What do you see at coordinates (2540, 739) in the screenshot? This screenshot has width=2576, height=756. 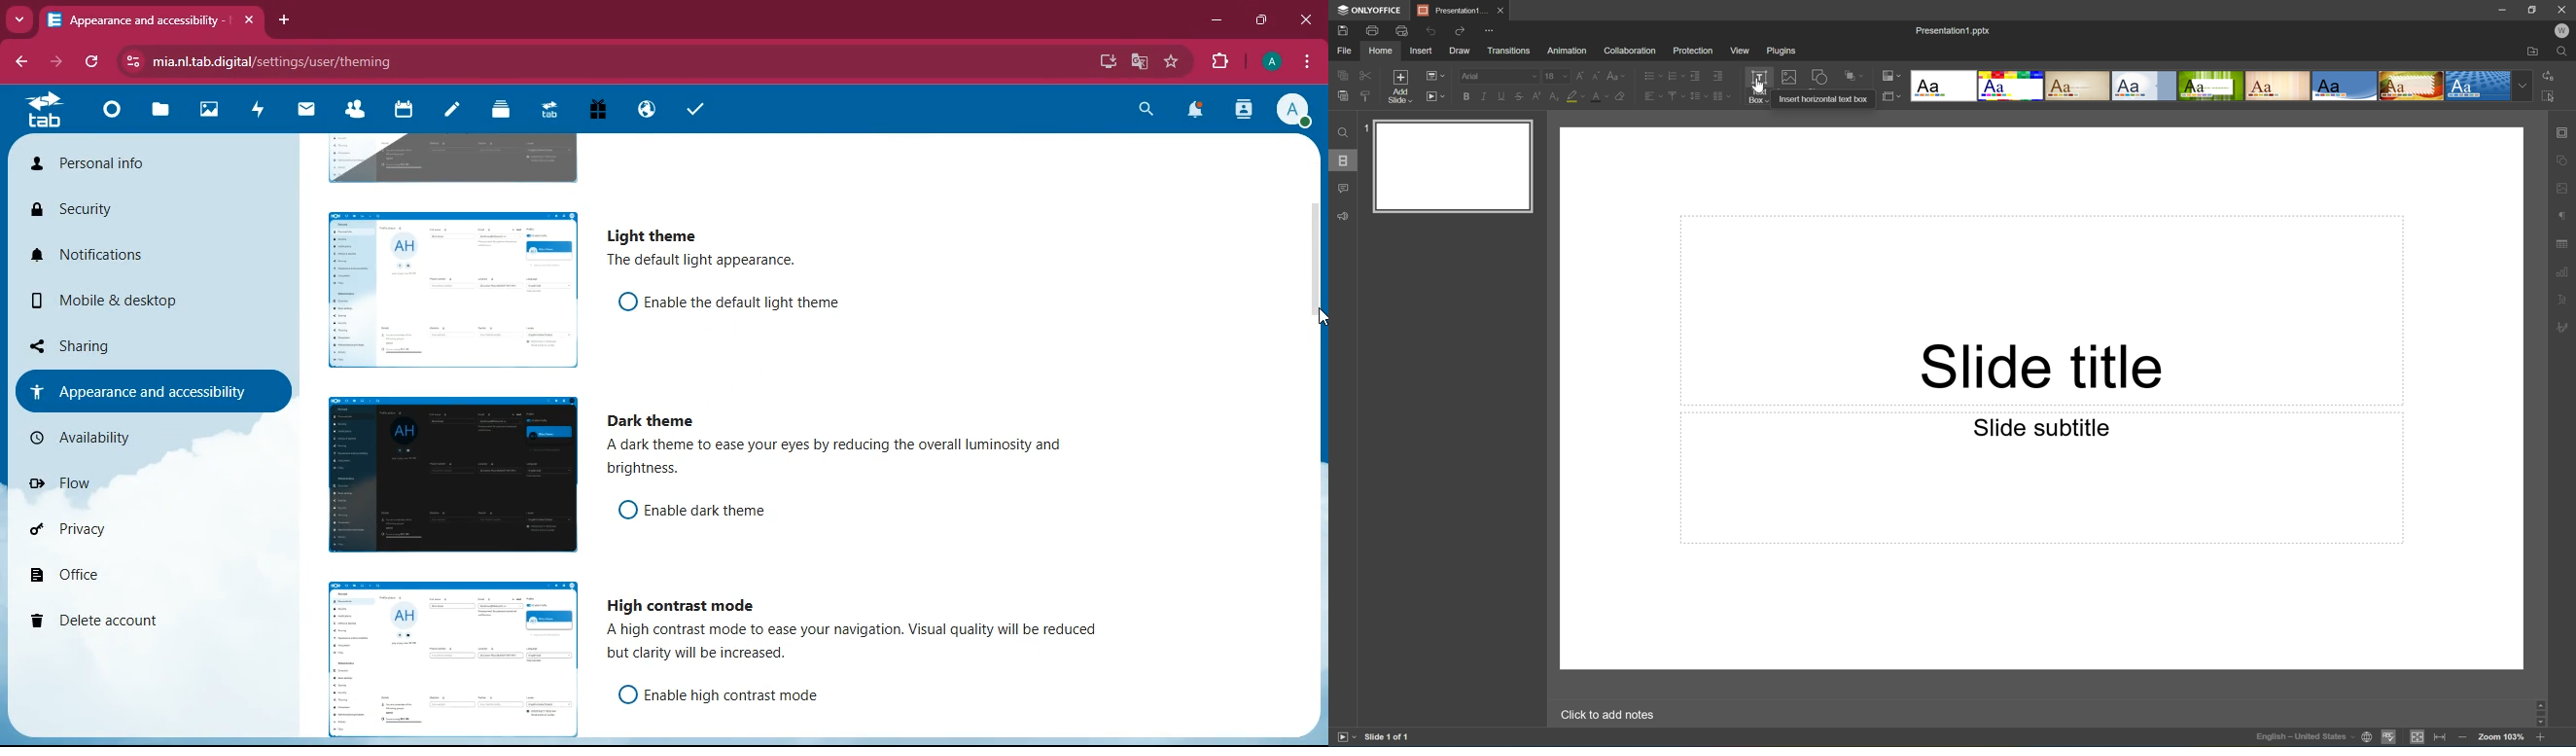 I see `Zoom In` at bounding box center [2540, 739].